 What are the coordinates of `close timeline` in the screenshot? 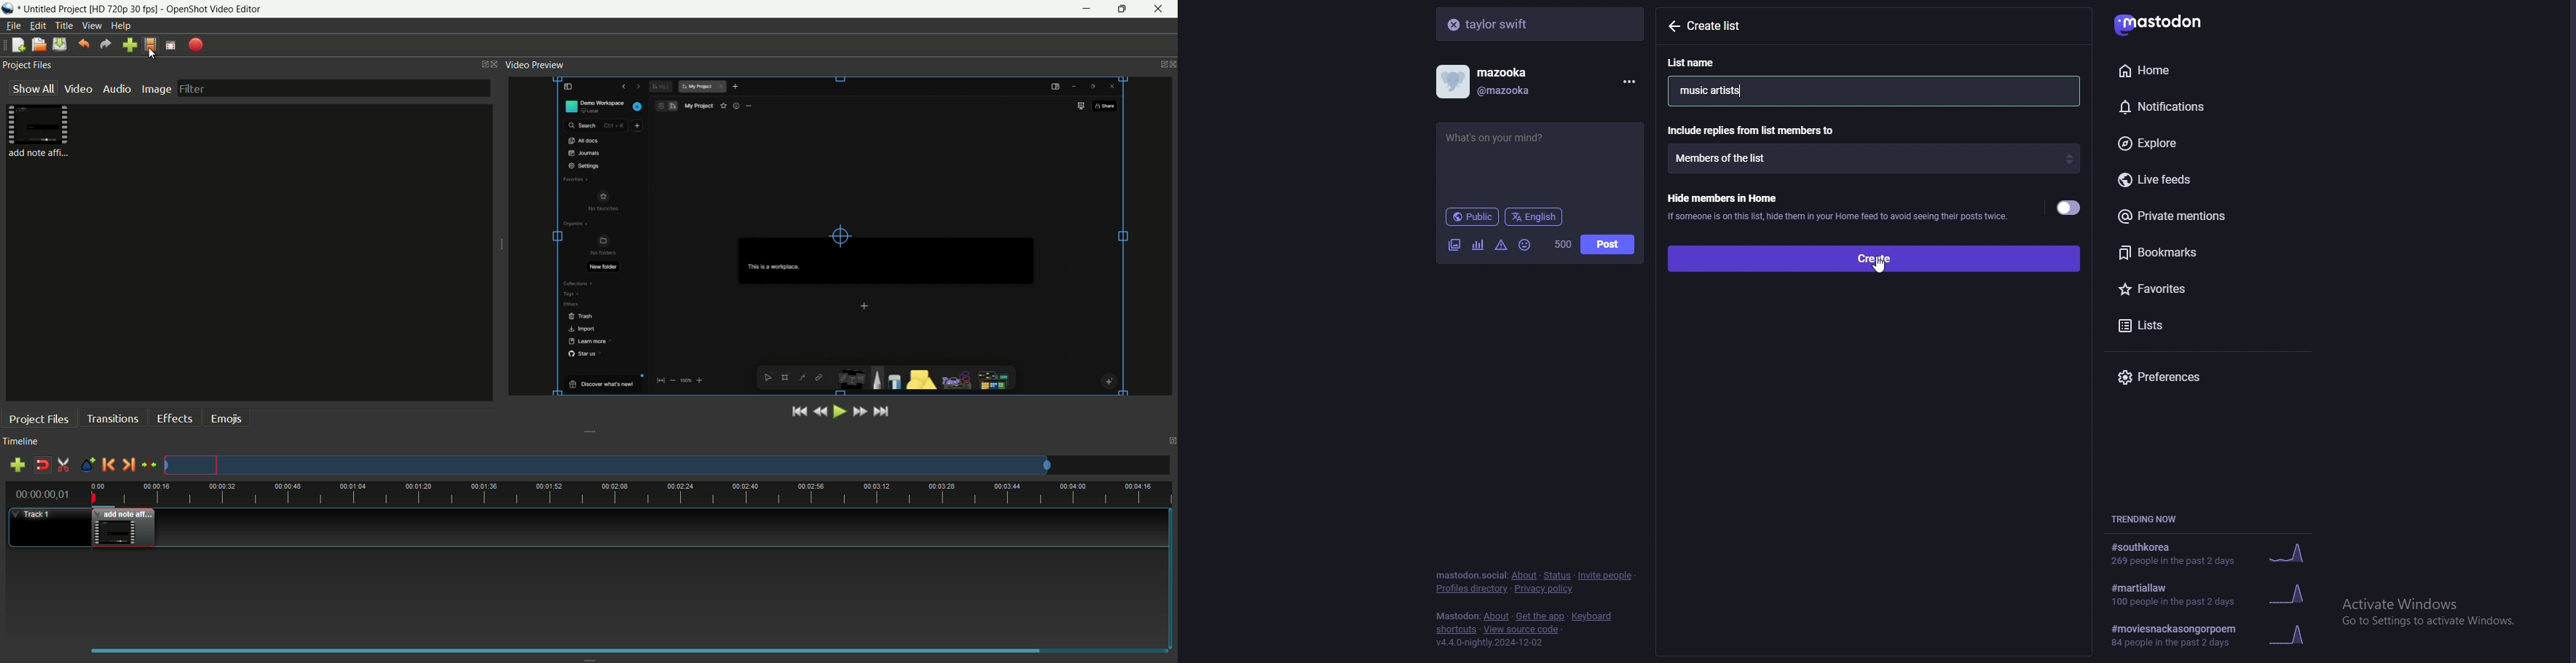 It's located at (1171, 441).